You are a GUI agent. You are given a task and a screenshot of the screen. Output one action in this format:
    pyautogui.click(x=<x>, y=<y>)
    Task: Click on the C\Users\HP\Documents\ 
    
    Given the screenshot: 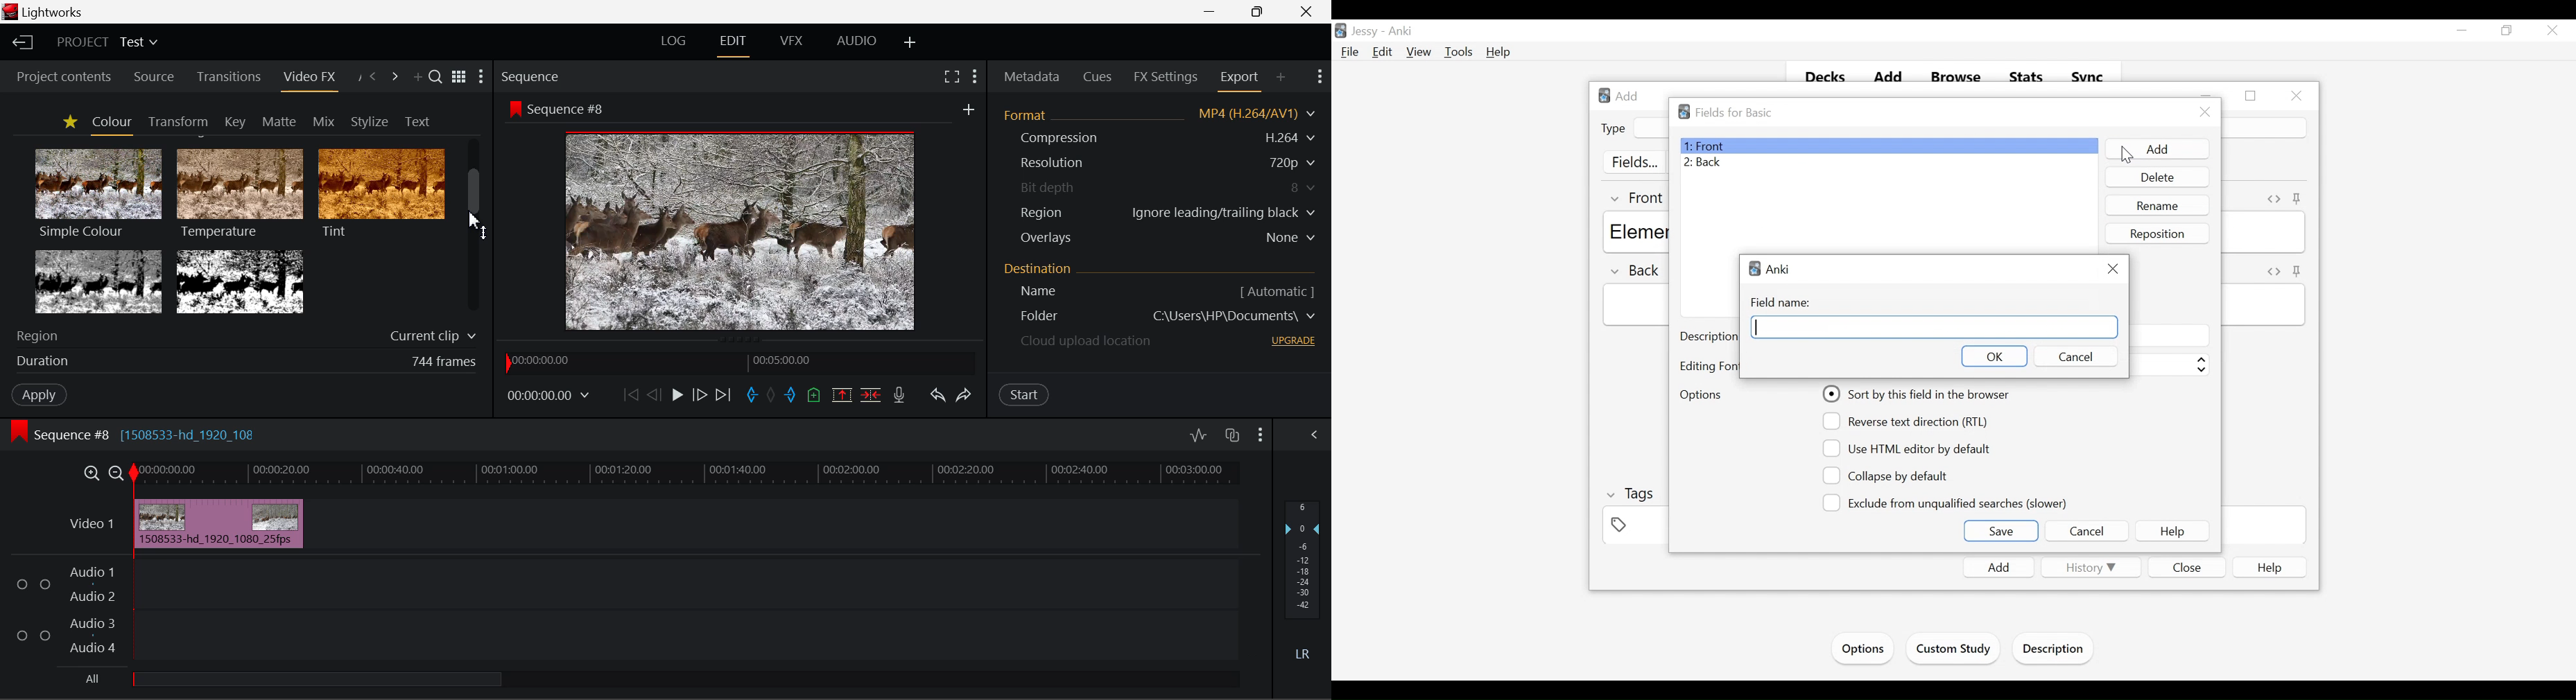 What is the action you would take?
    pyautogui.click(x=1234, y=315)
    